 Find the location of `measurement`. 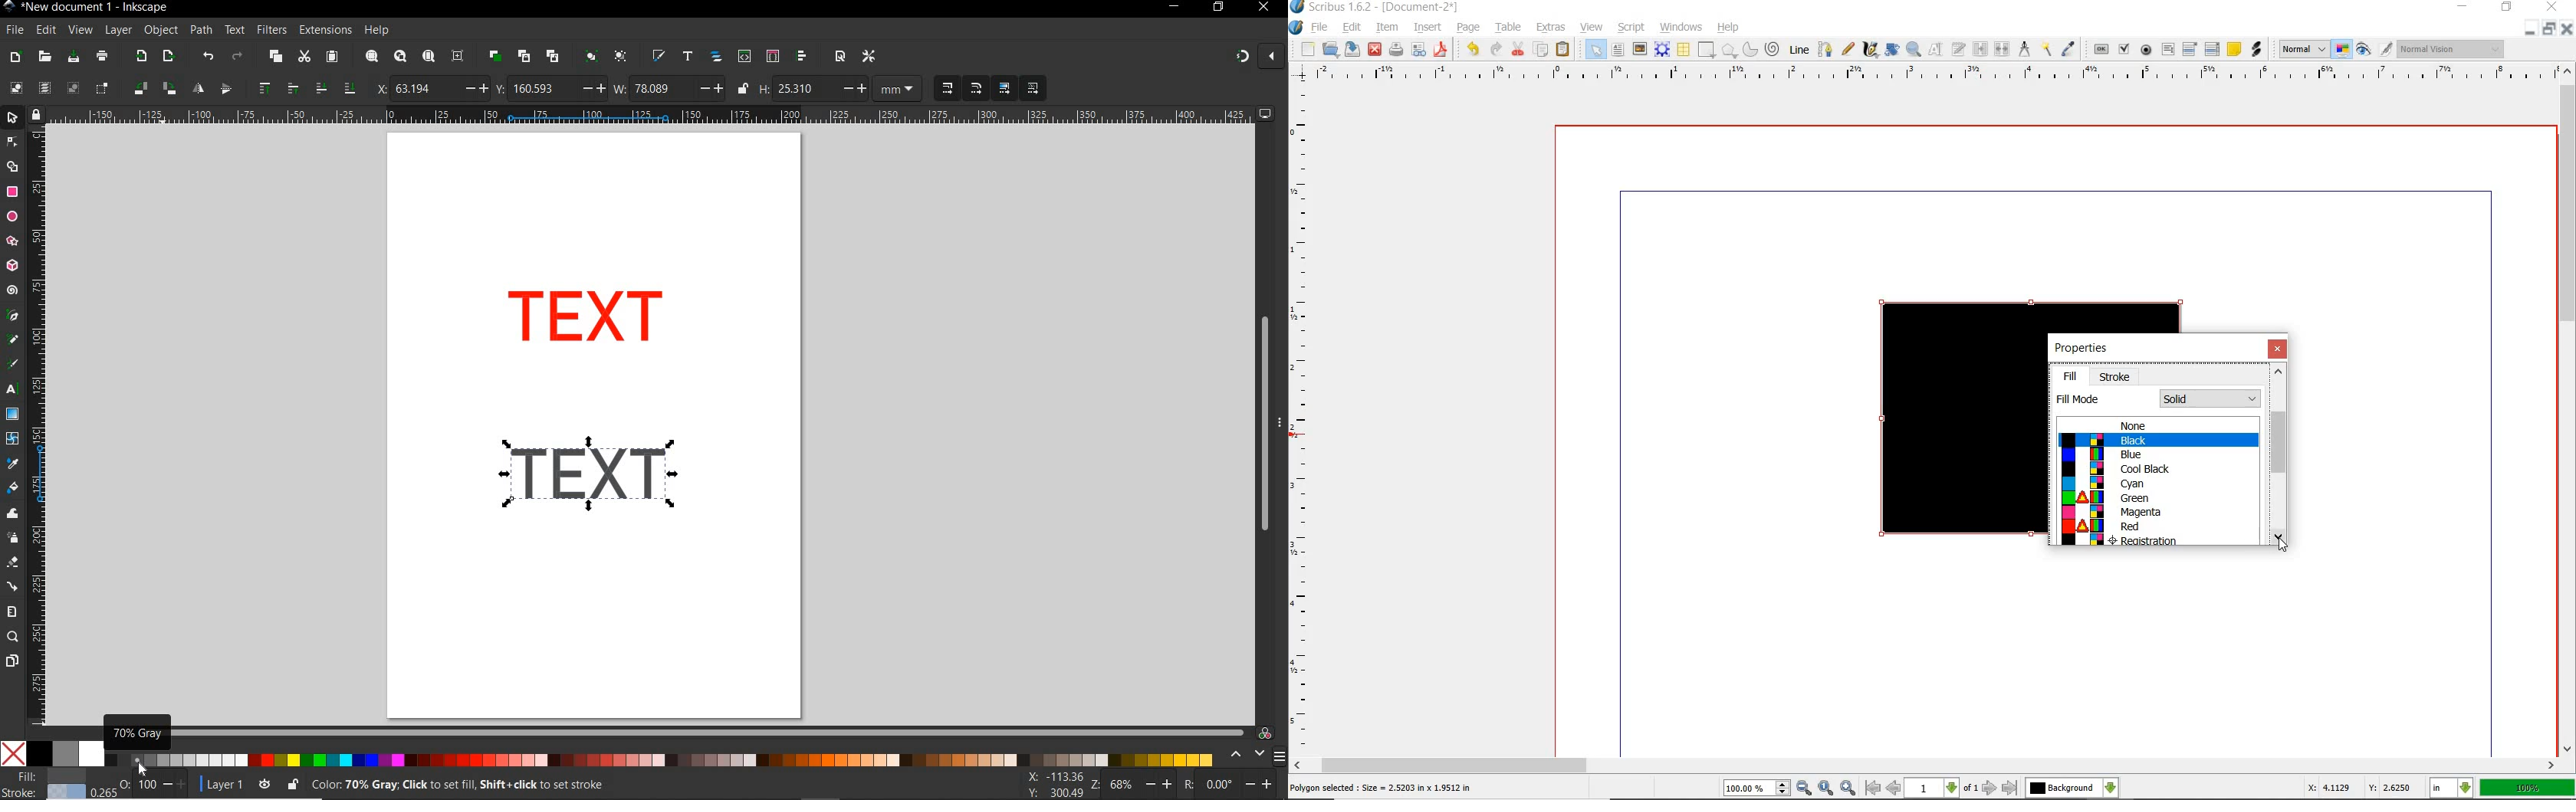

measurement is located at coordinates (2026, 51).